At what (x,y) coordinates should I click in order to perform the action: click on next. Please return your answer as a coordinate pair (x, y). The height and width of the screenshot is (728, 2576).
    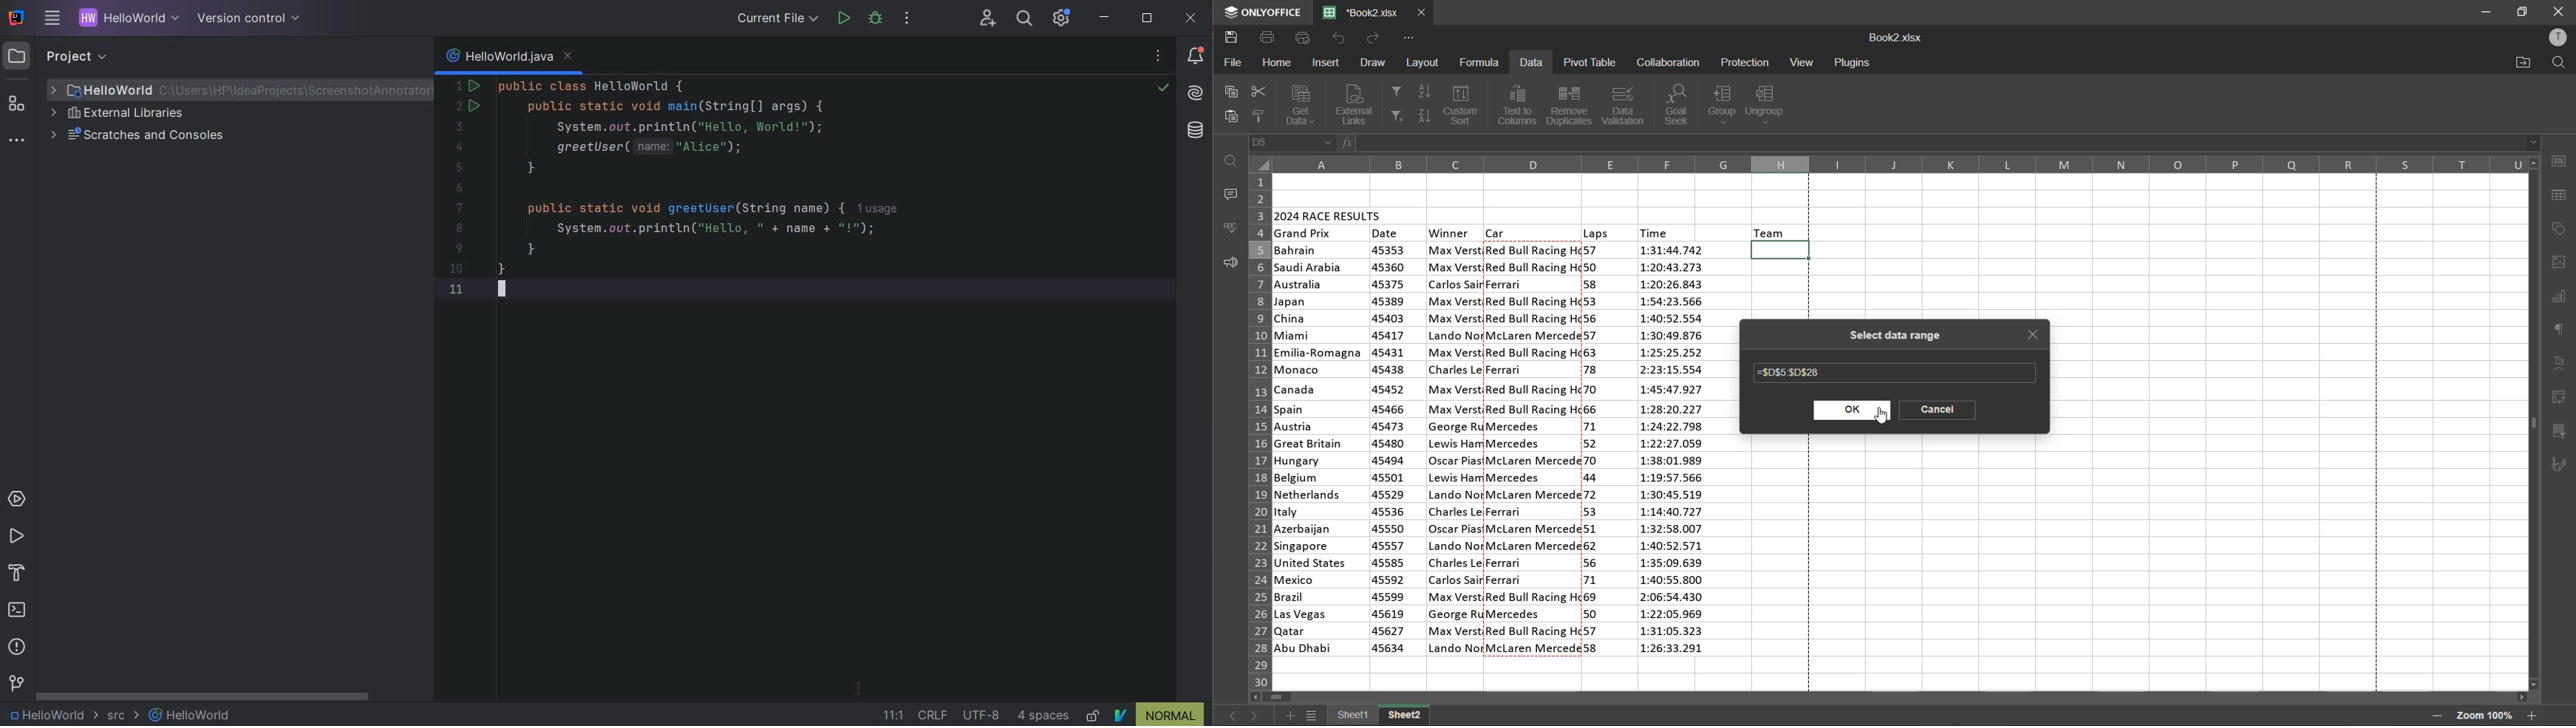
    Looking at the image, I should click on (1255, 713).